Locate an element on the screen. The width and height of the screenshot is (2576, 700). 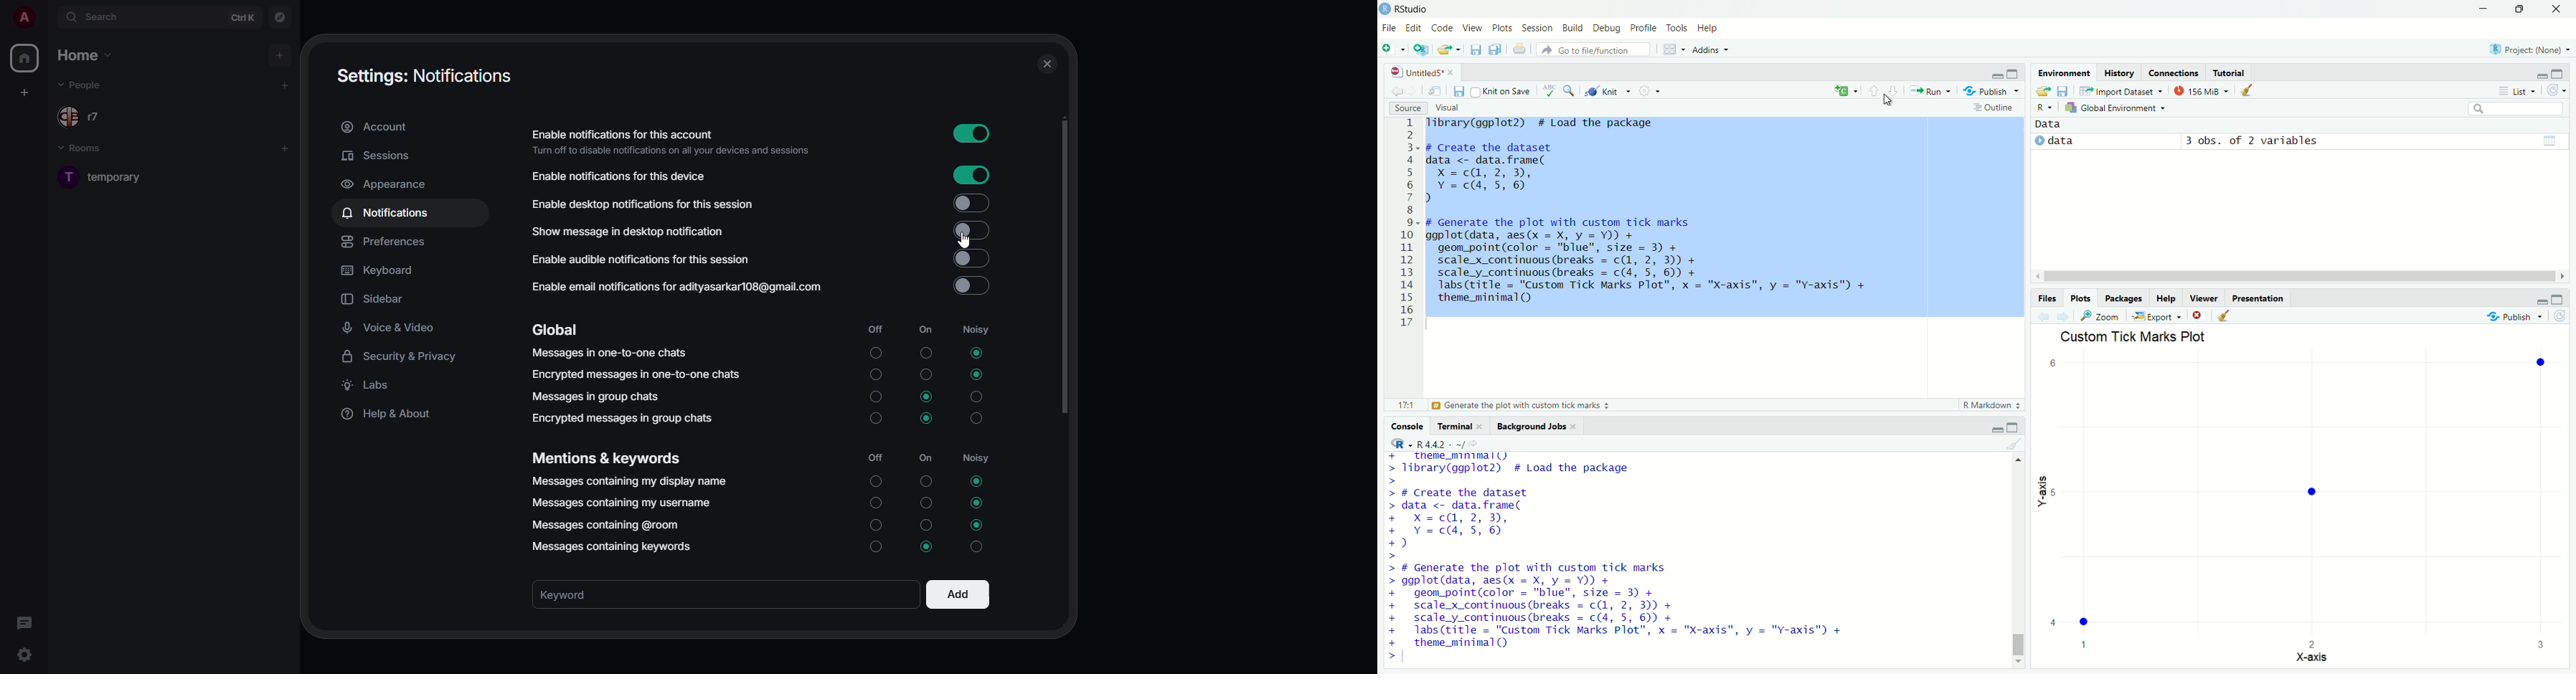
view the current working directory is located at coordinates (1482, 443).